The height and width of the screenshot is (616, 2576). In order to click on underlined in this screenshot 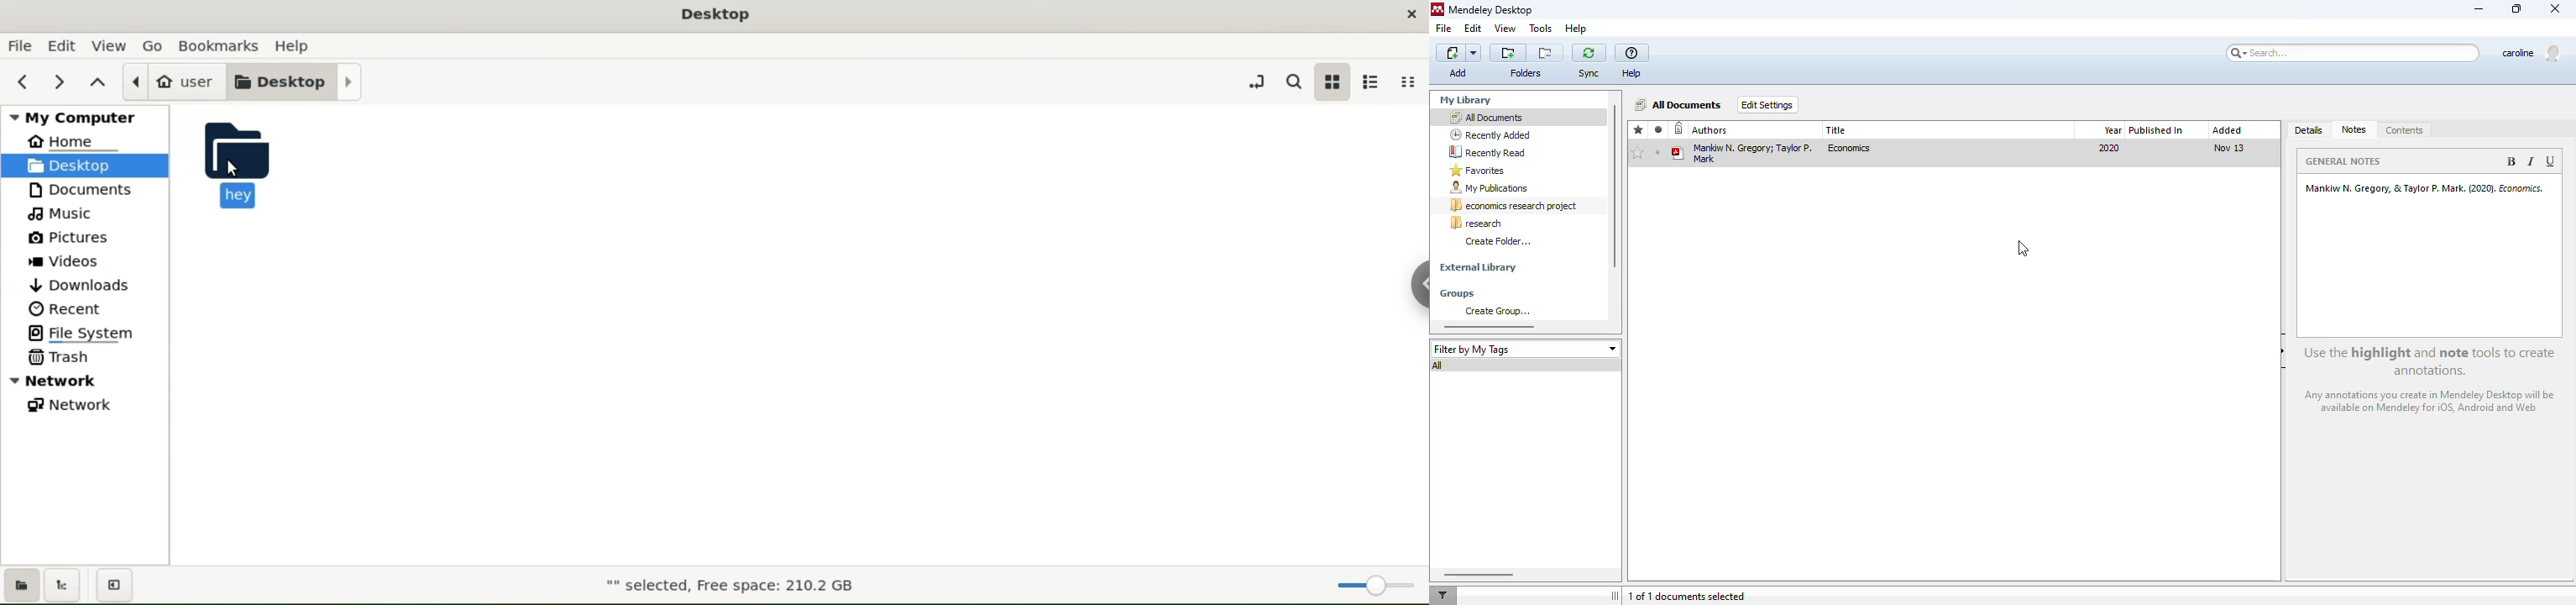, I will do `click(2552, 161)`.